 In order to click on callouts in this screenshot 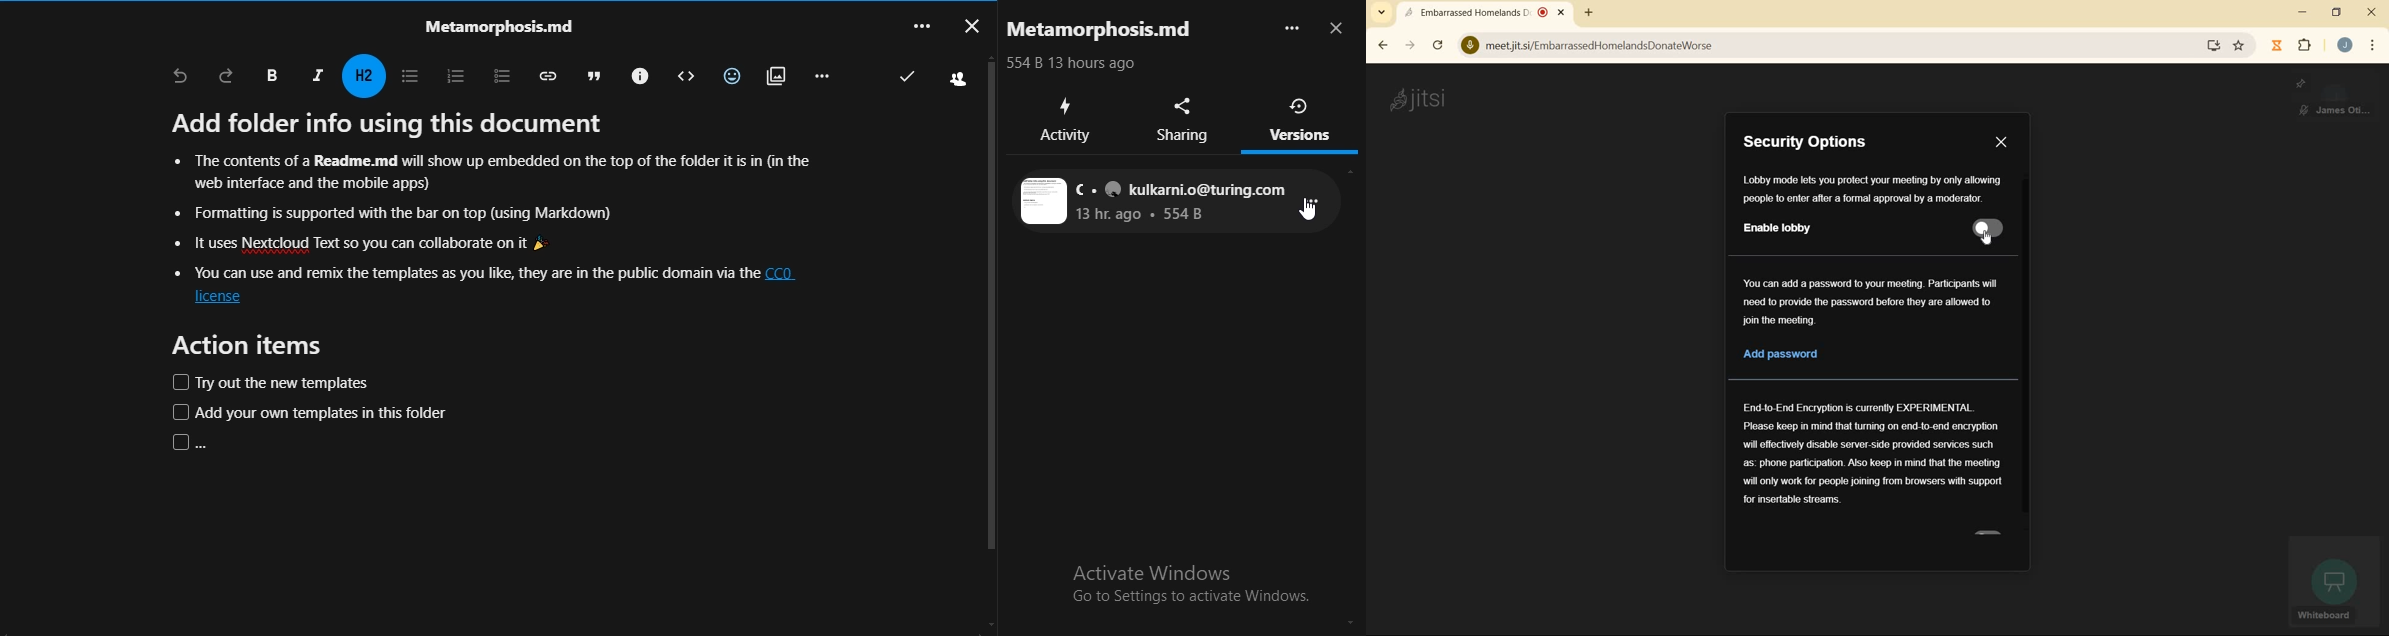, I will do `click(637, 74)`.